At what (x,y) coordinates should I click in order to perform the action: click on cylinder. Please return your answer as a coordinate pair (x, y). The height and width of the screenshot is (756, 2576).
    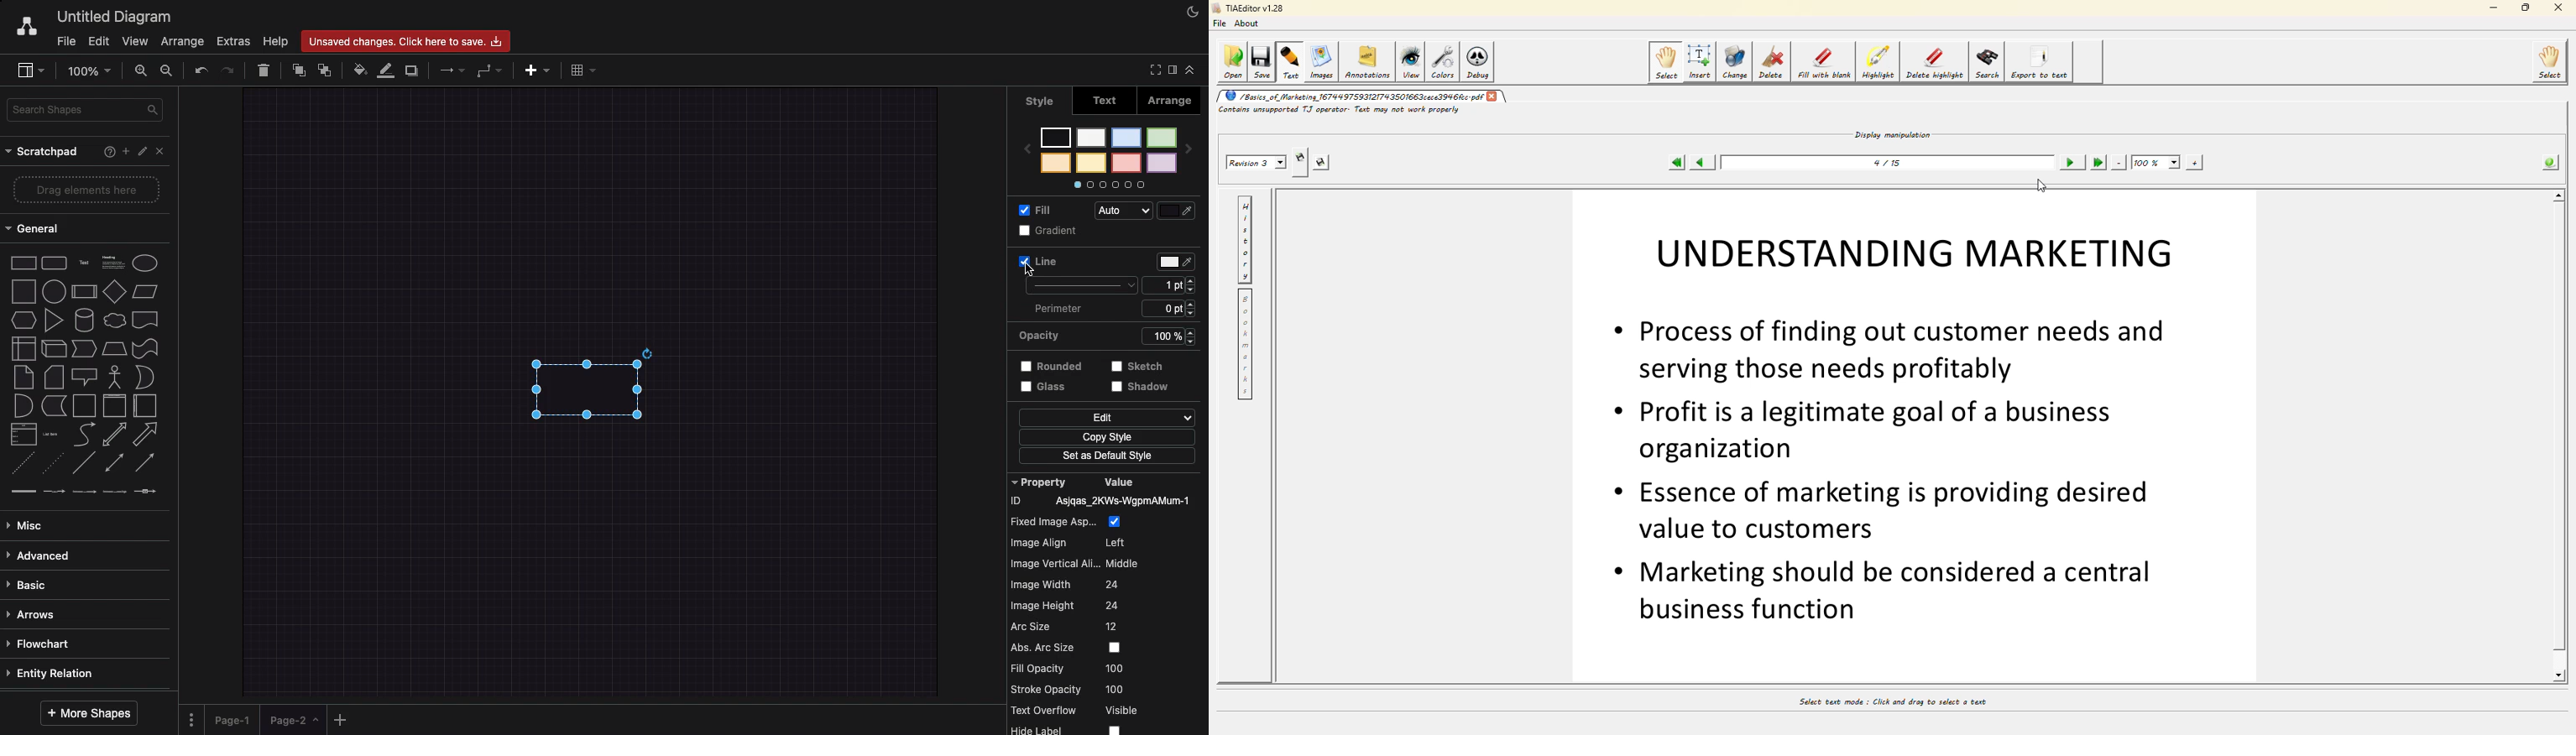
    Looking at the image, I should click on (84, 319).